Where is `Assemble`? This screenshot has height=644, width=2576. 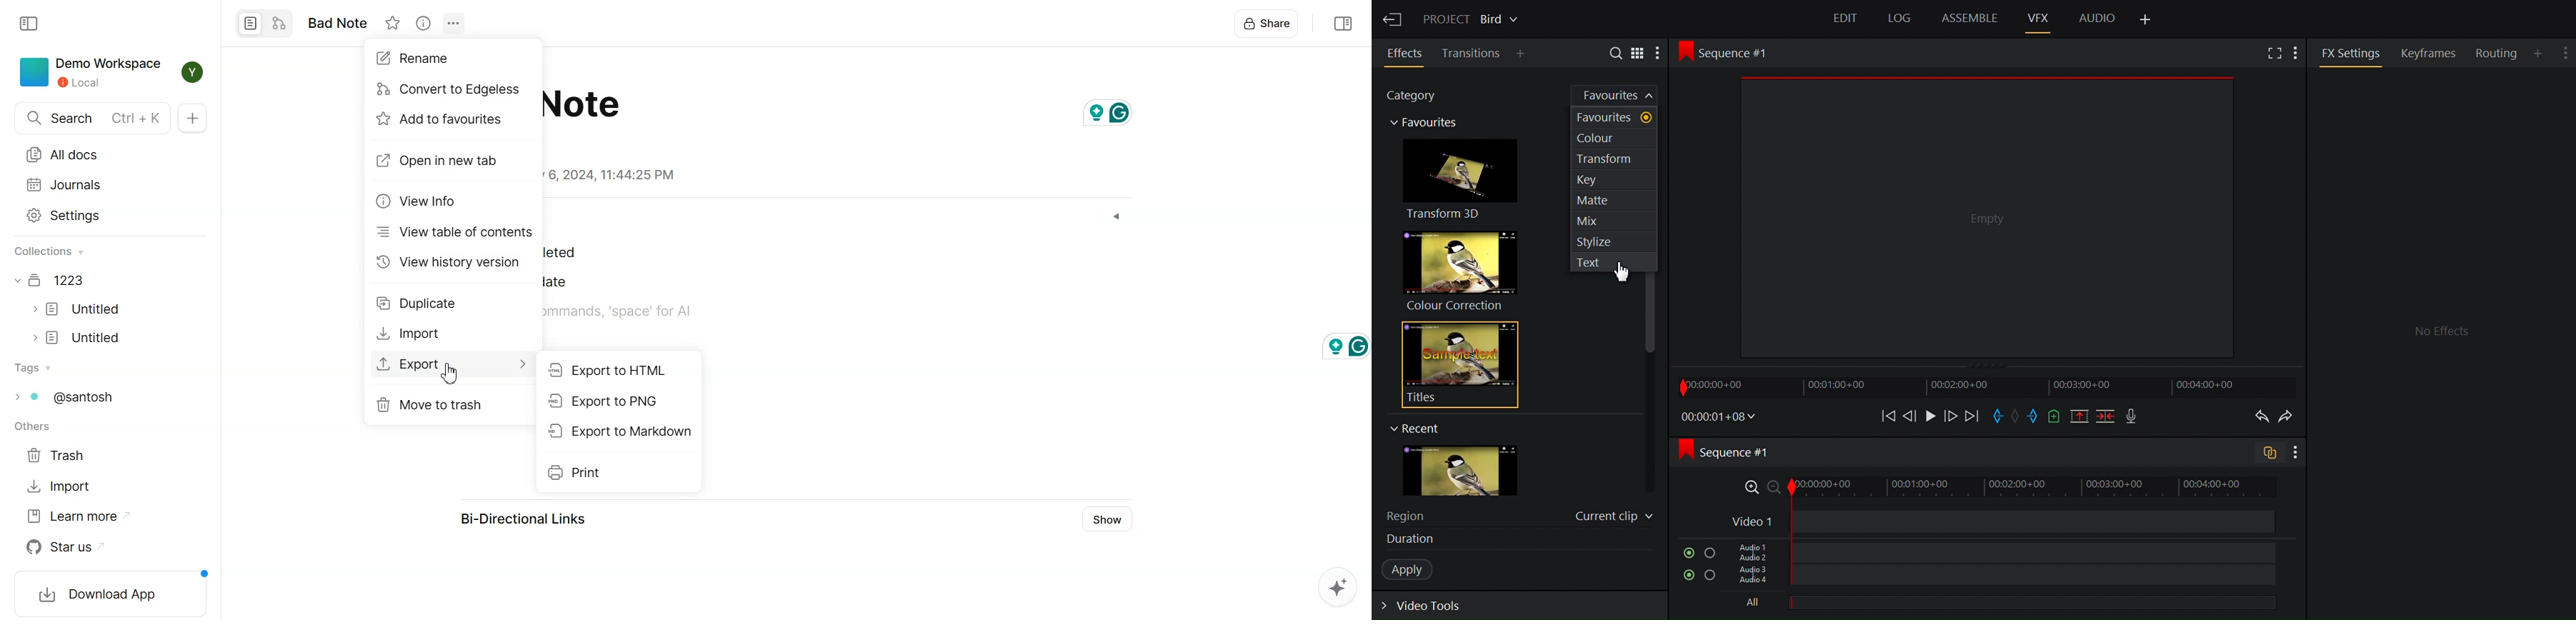 Assemble is located at coordinates (1970, 18).